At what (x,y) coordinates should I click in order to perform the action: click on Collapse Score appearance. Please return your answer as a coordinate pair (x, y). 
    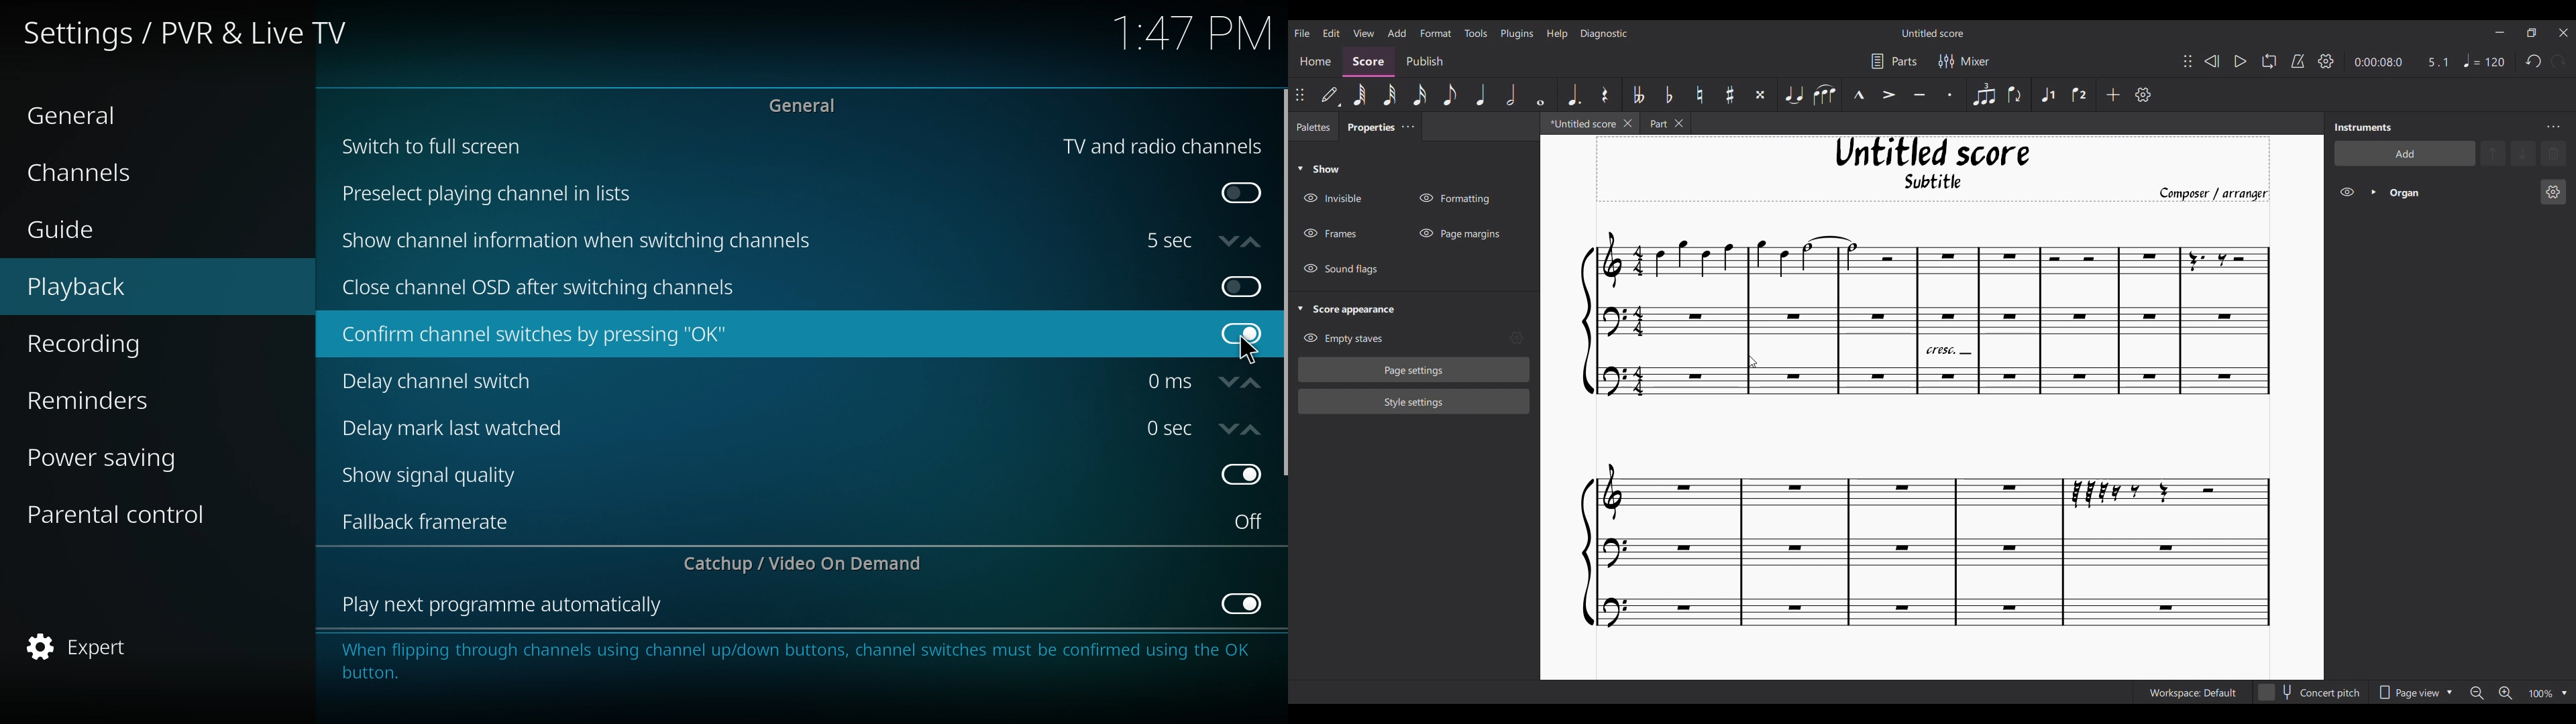
    Looking at the image, I should click on (1346, 310).